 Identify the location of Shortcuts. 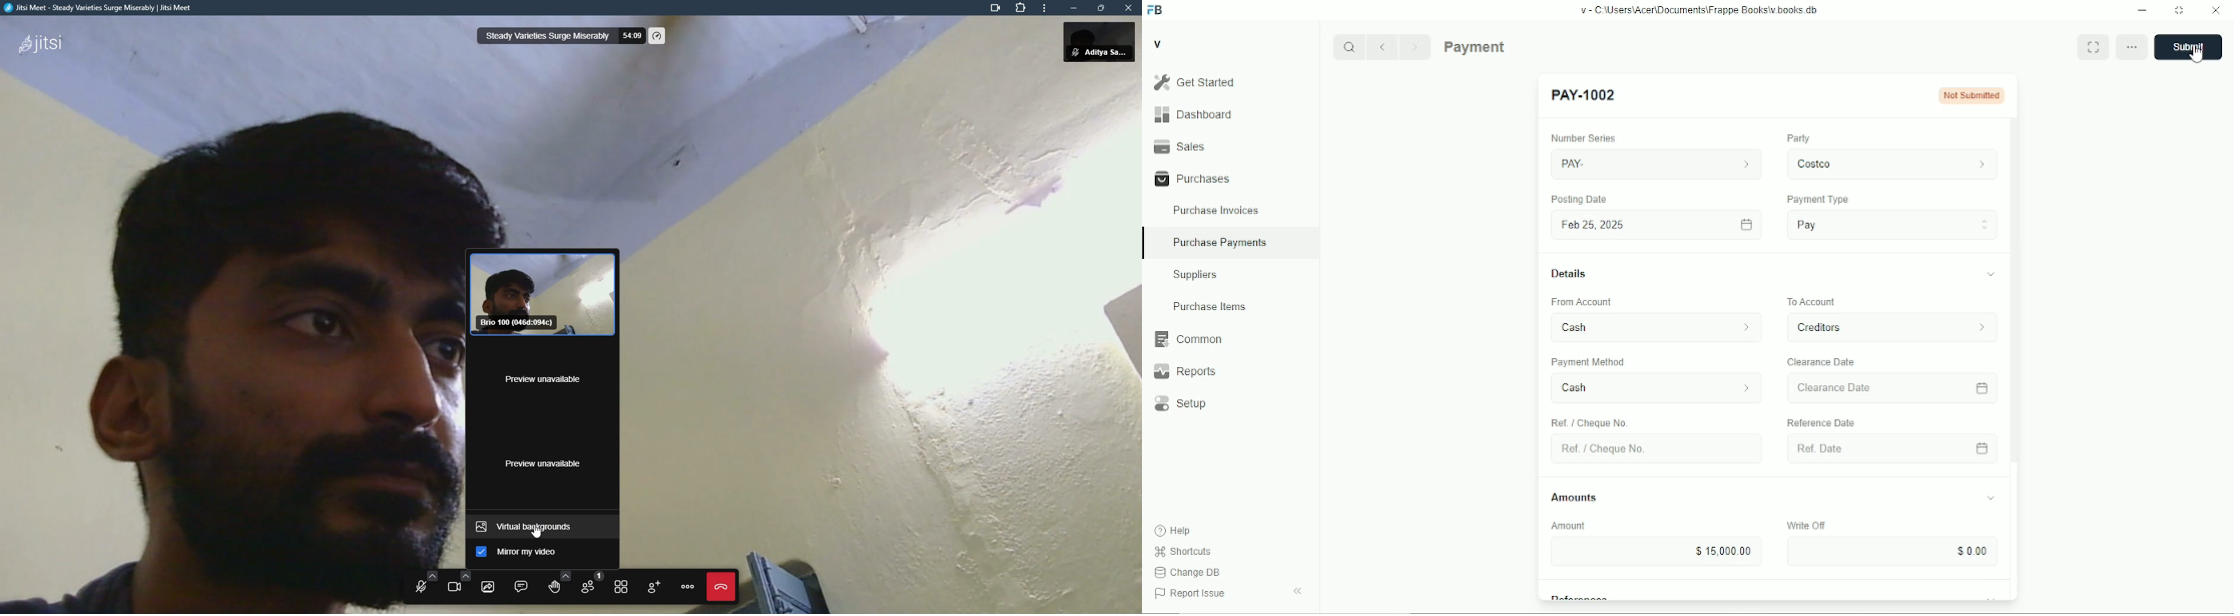
(1183, 552).